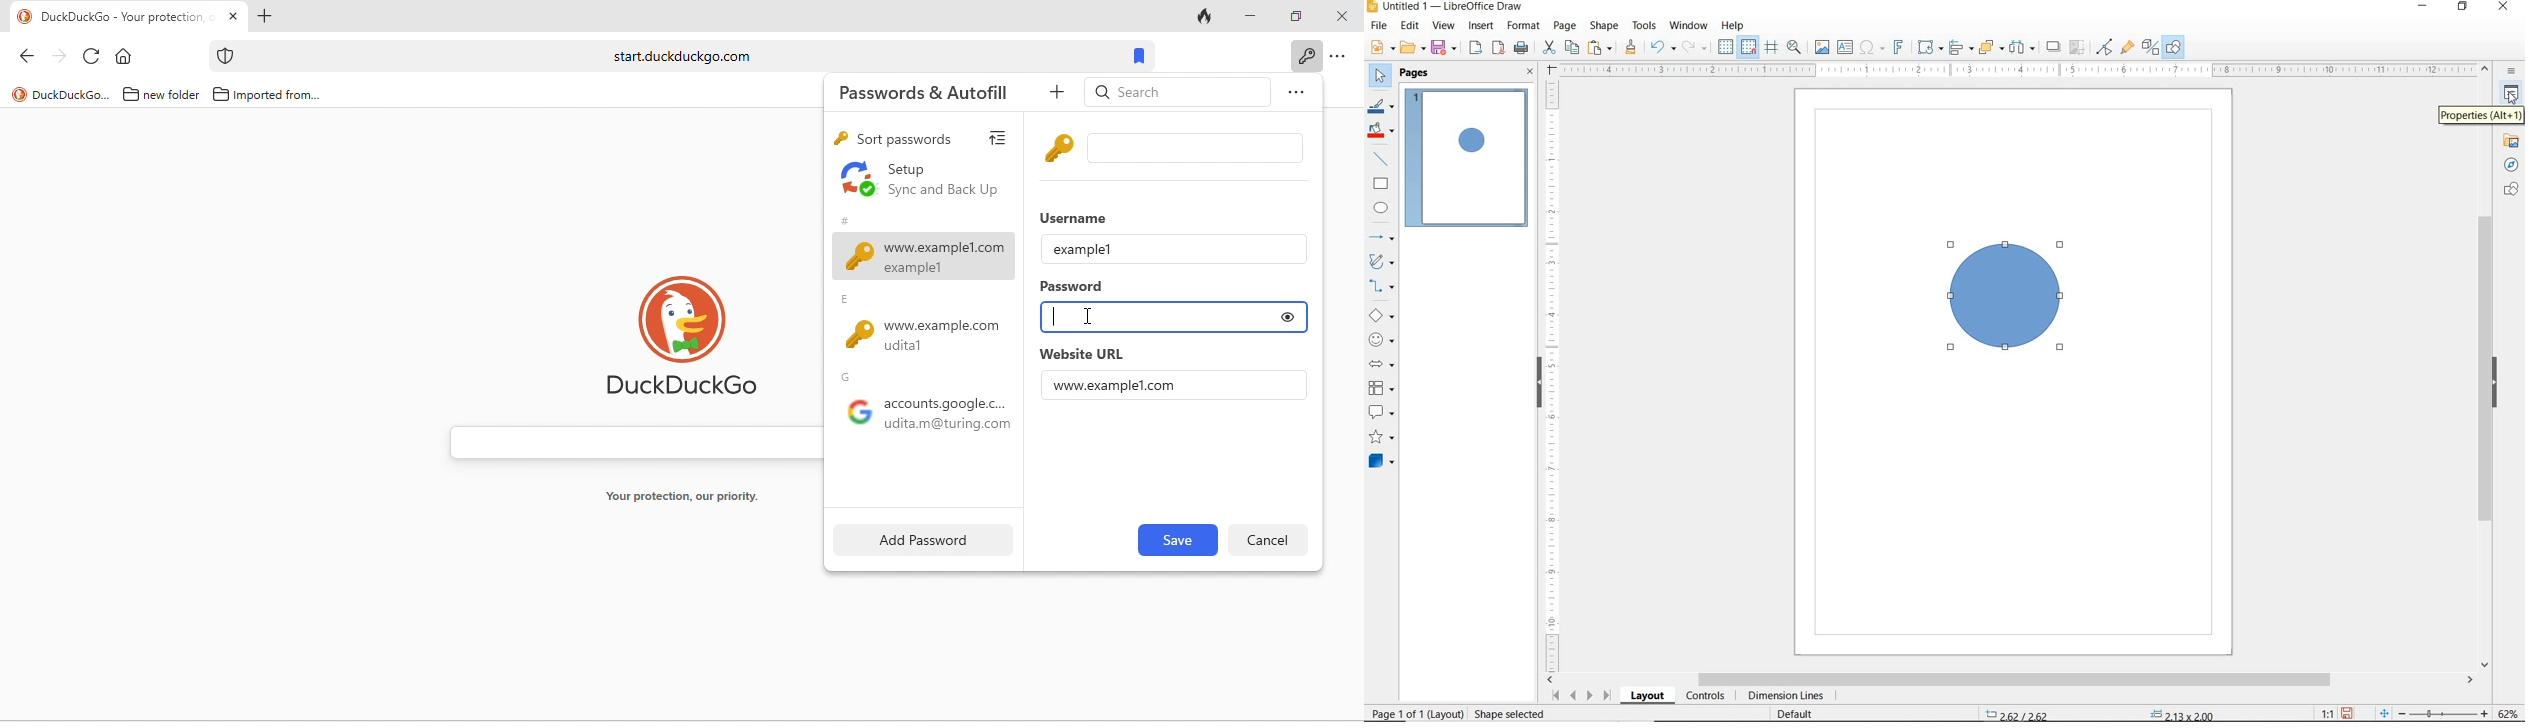  Describe the element at coordinates (131, 94) in the screenshot. I see `folder icon` at that location.